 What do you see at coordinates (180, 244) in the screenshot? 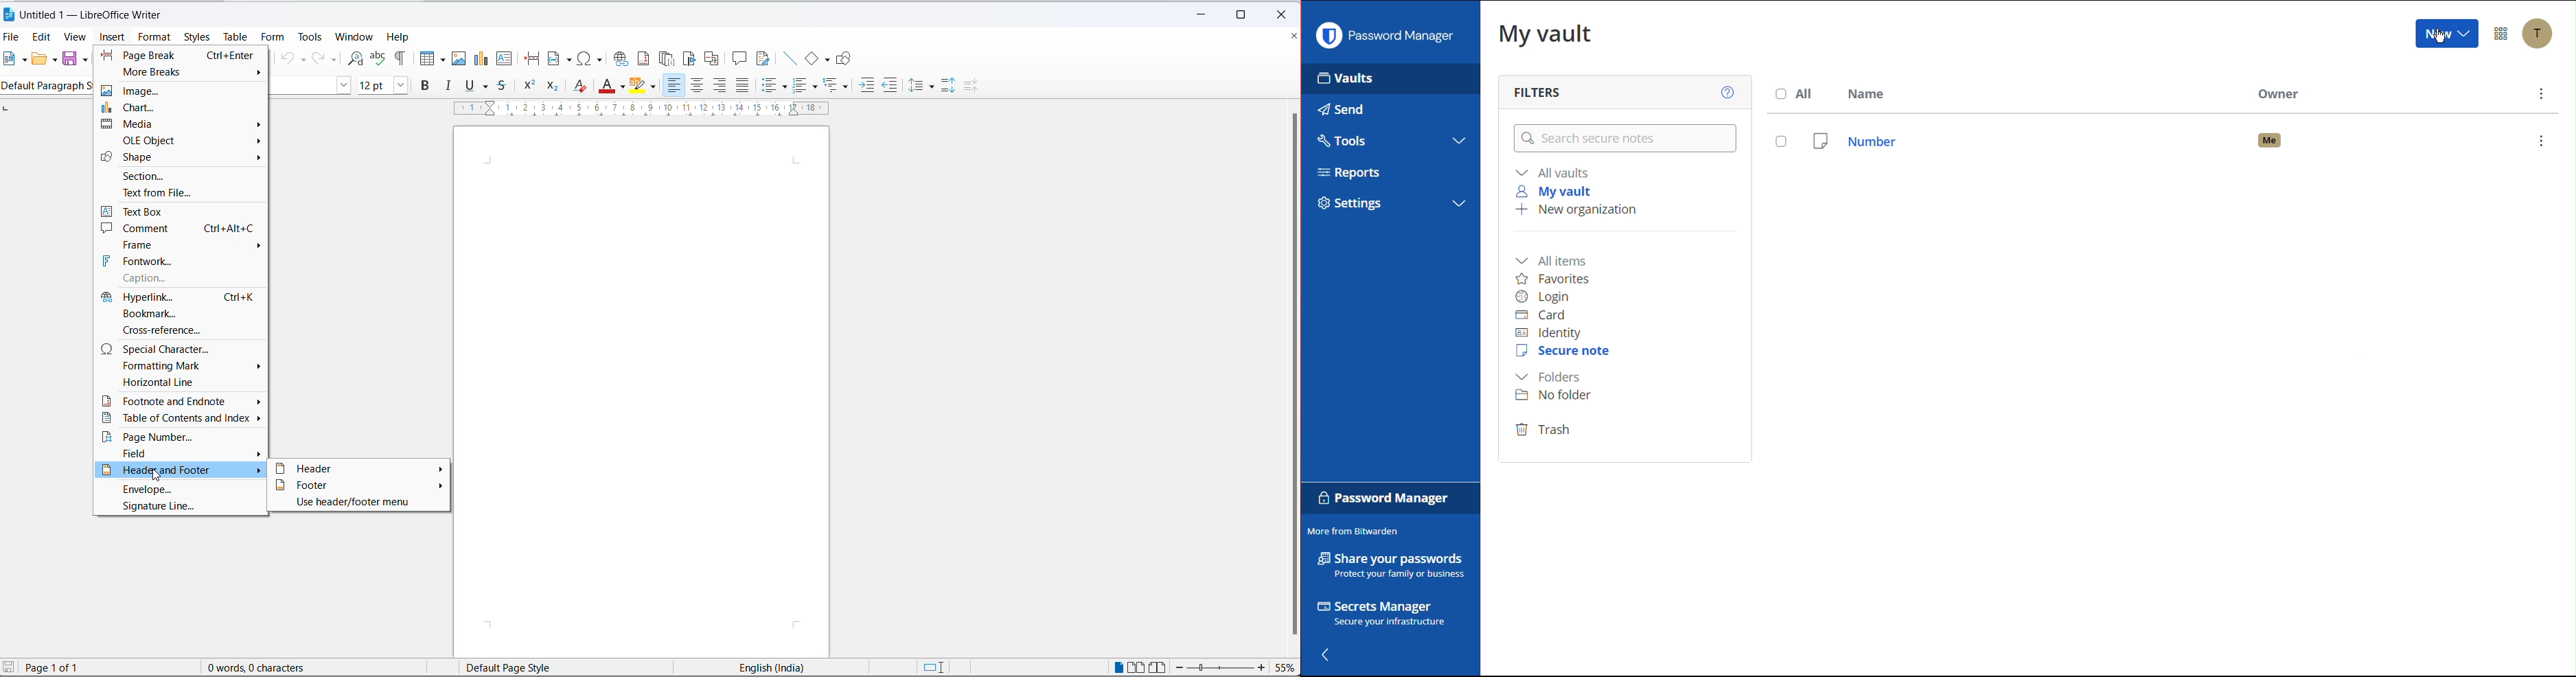
I see `frame` at bounding box center [180, 244].